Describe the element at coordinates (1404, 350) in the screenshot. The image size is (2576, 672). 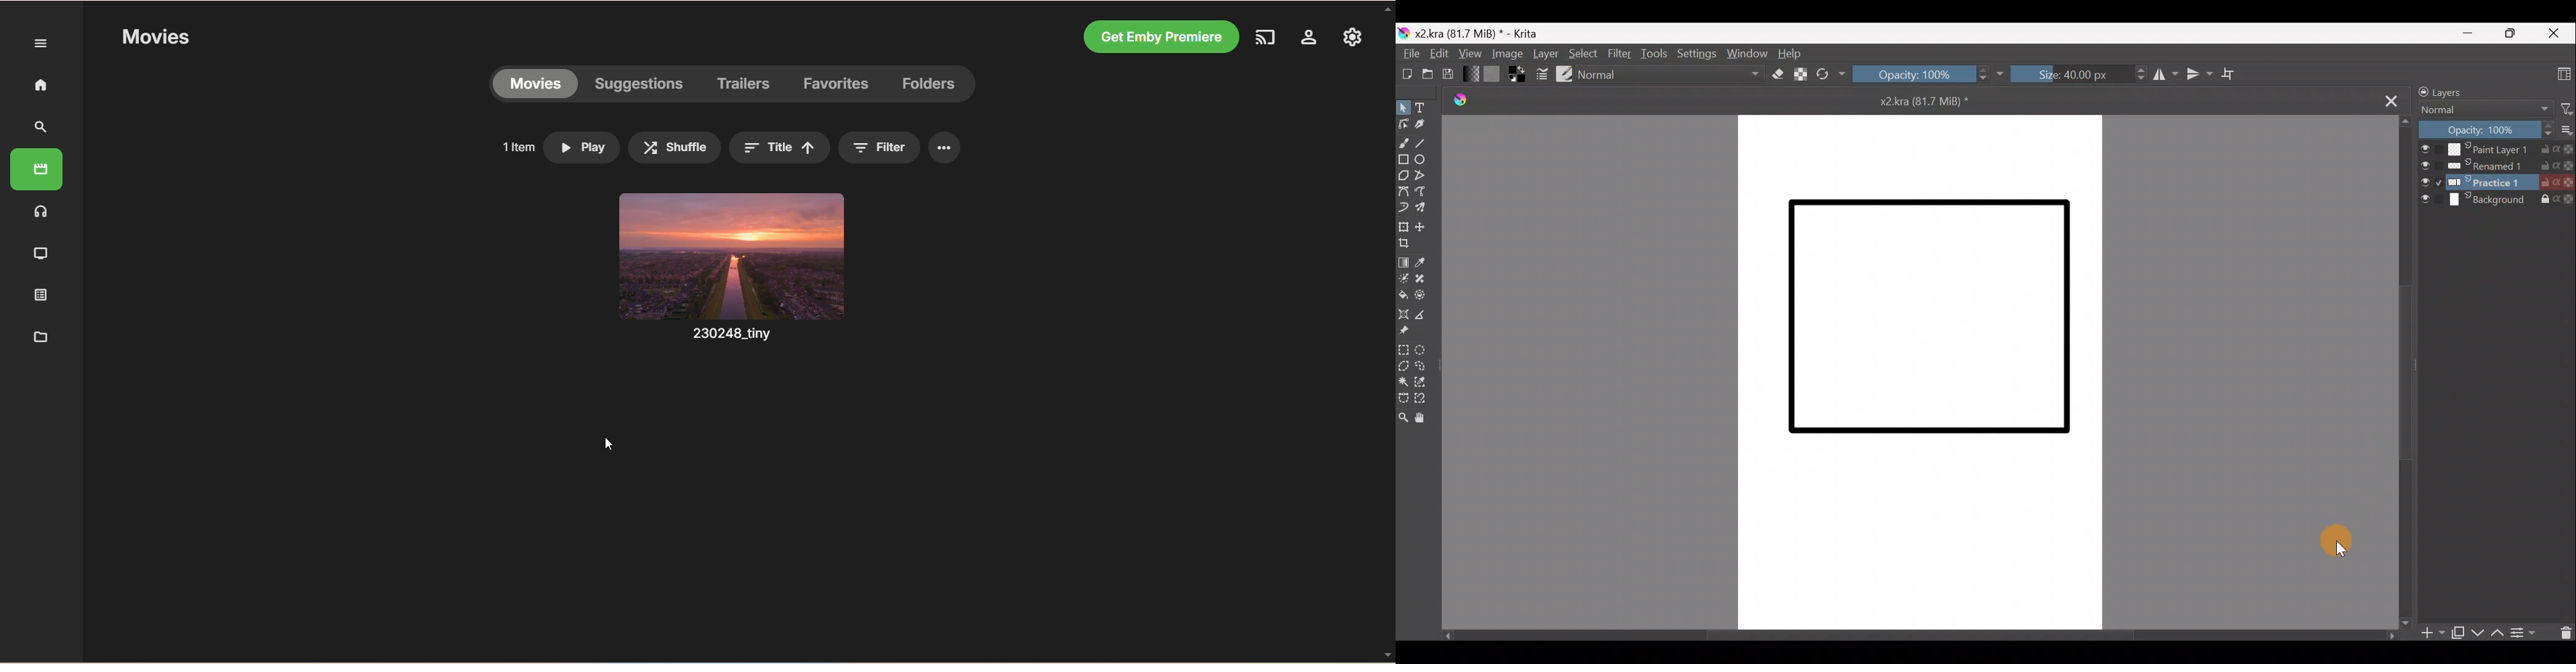
I see `Rectangular selection tool` at that location.